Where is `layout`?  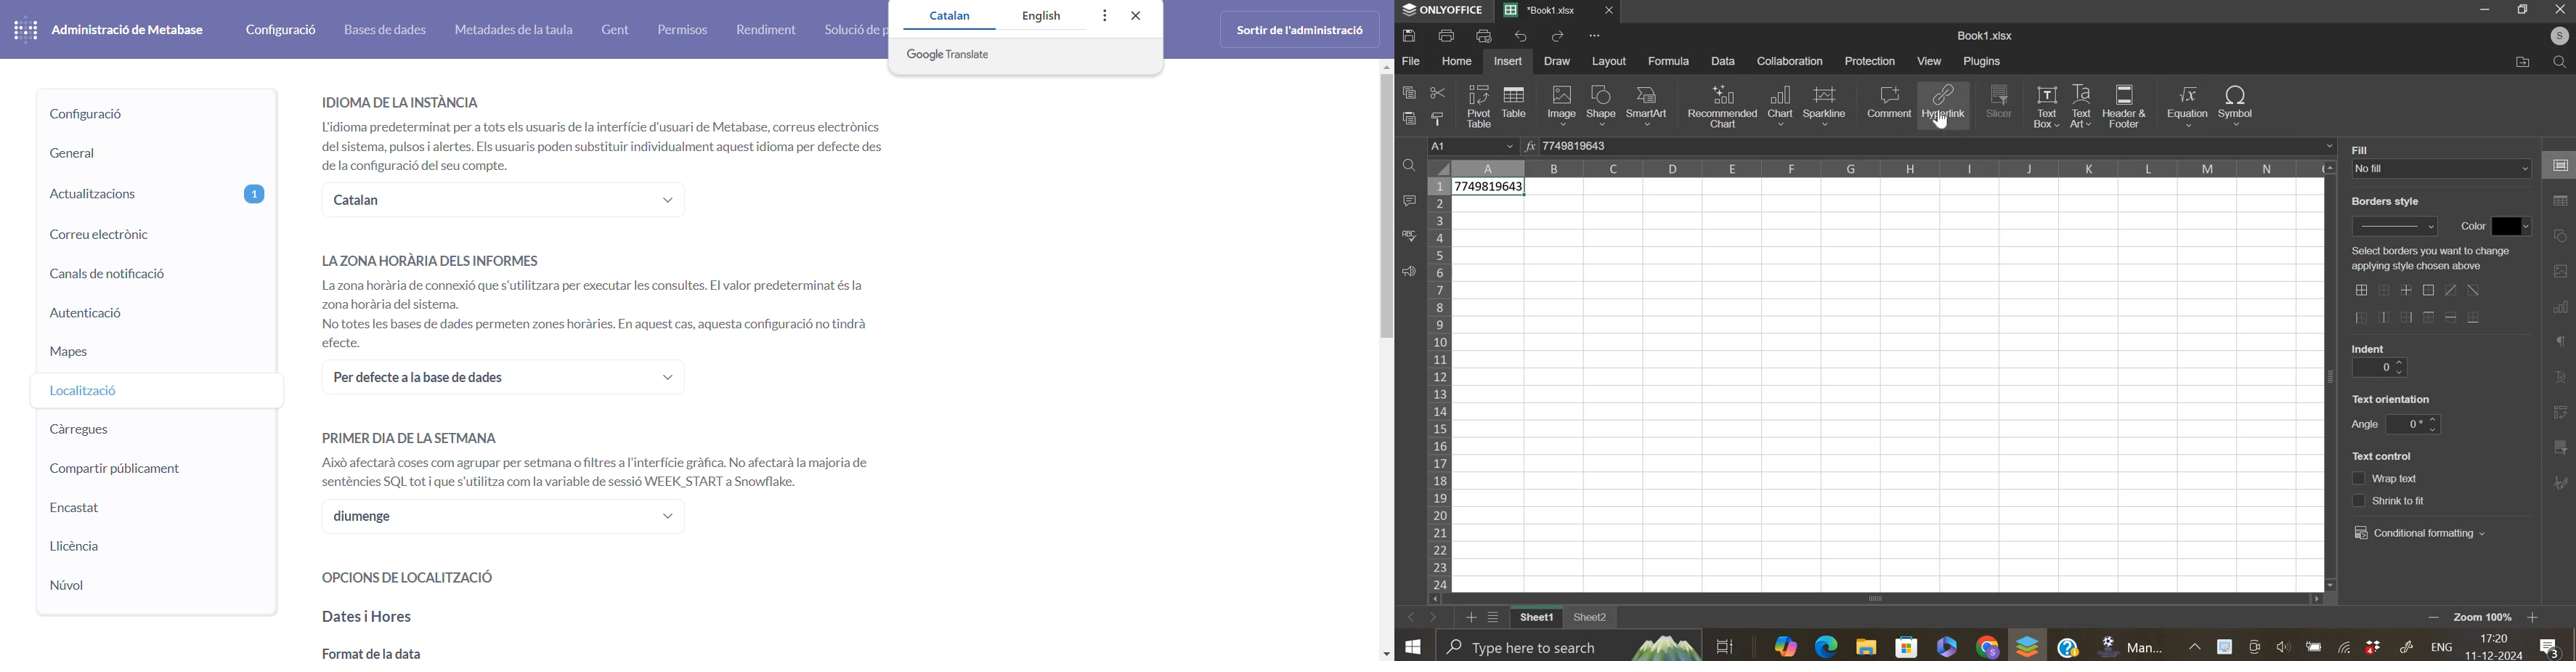
layout is located at coordinates (1610, 61).